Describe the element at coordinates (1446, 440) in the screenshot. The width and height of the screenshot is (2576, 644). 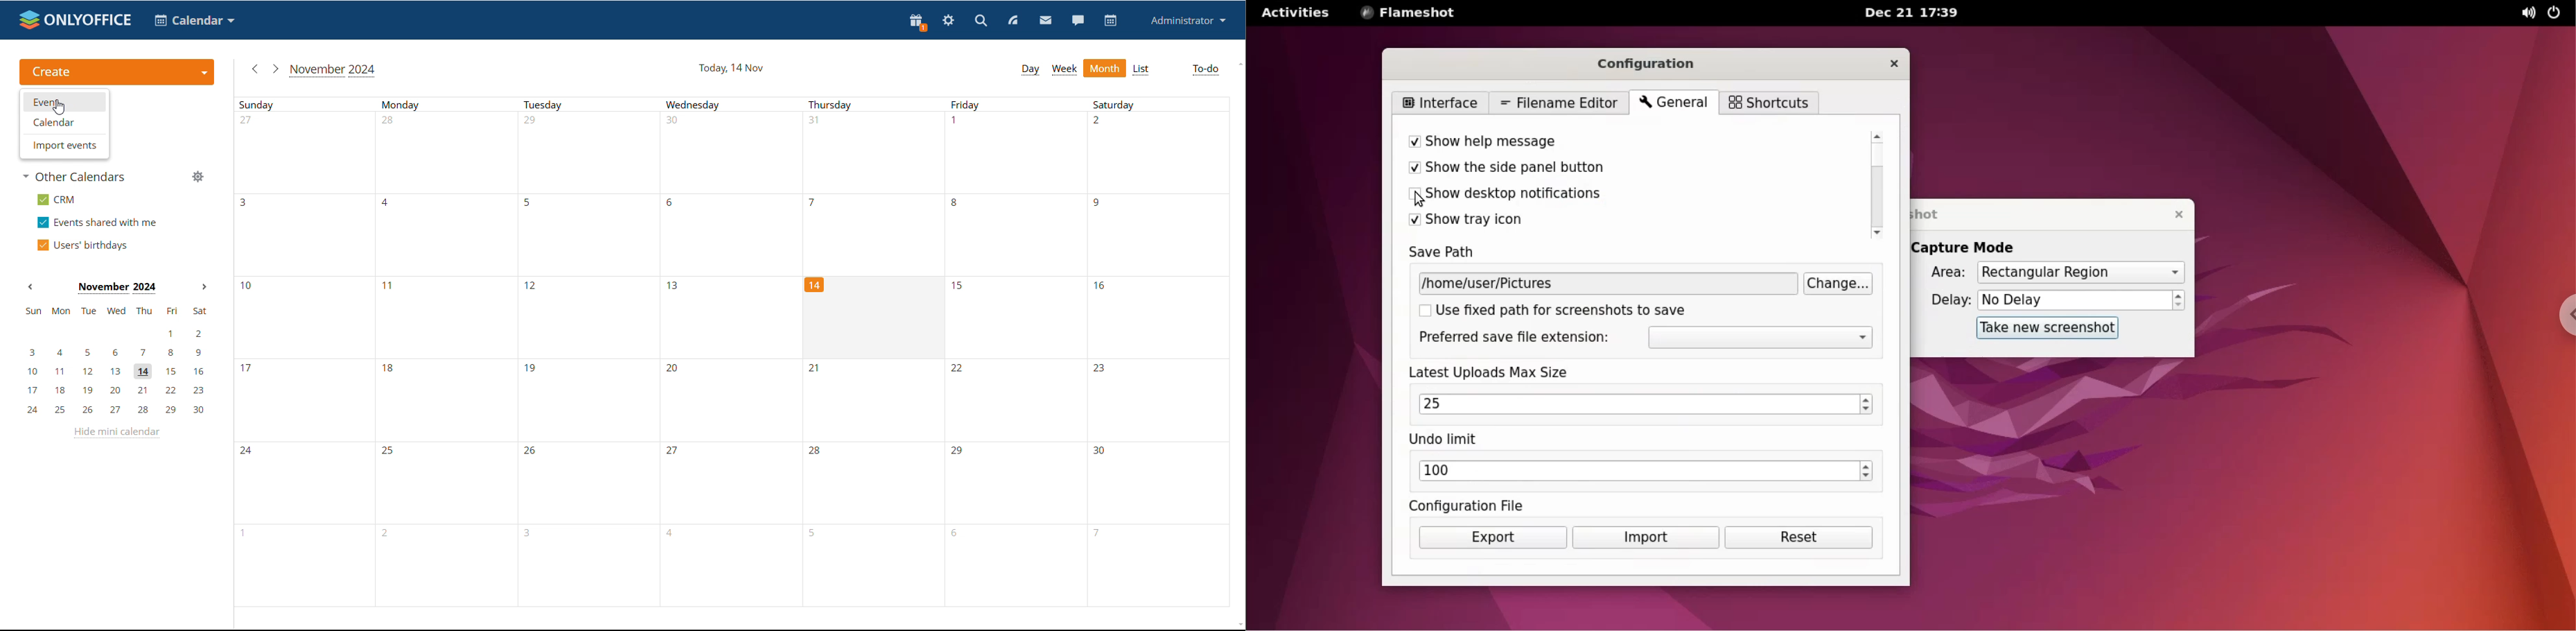
I see `undo limit` at that location.